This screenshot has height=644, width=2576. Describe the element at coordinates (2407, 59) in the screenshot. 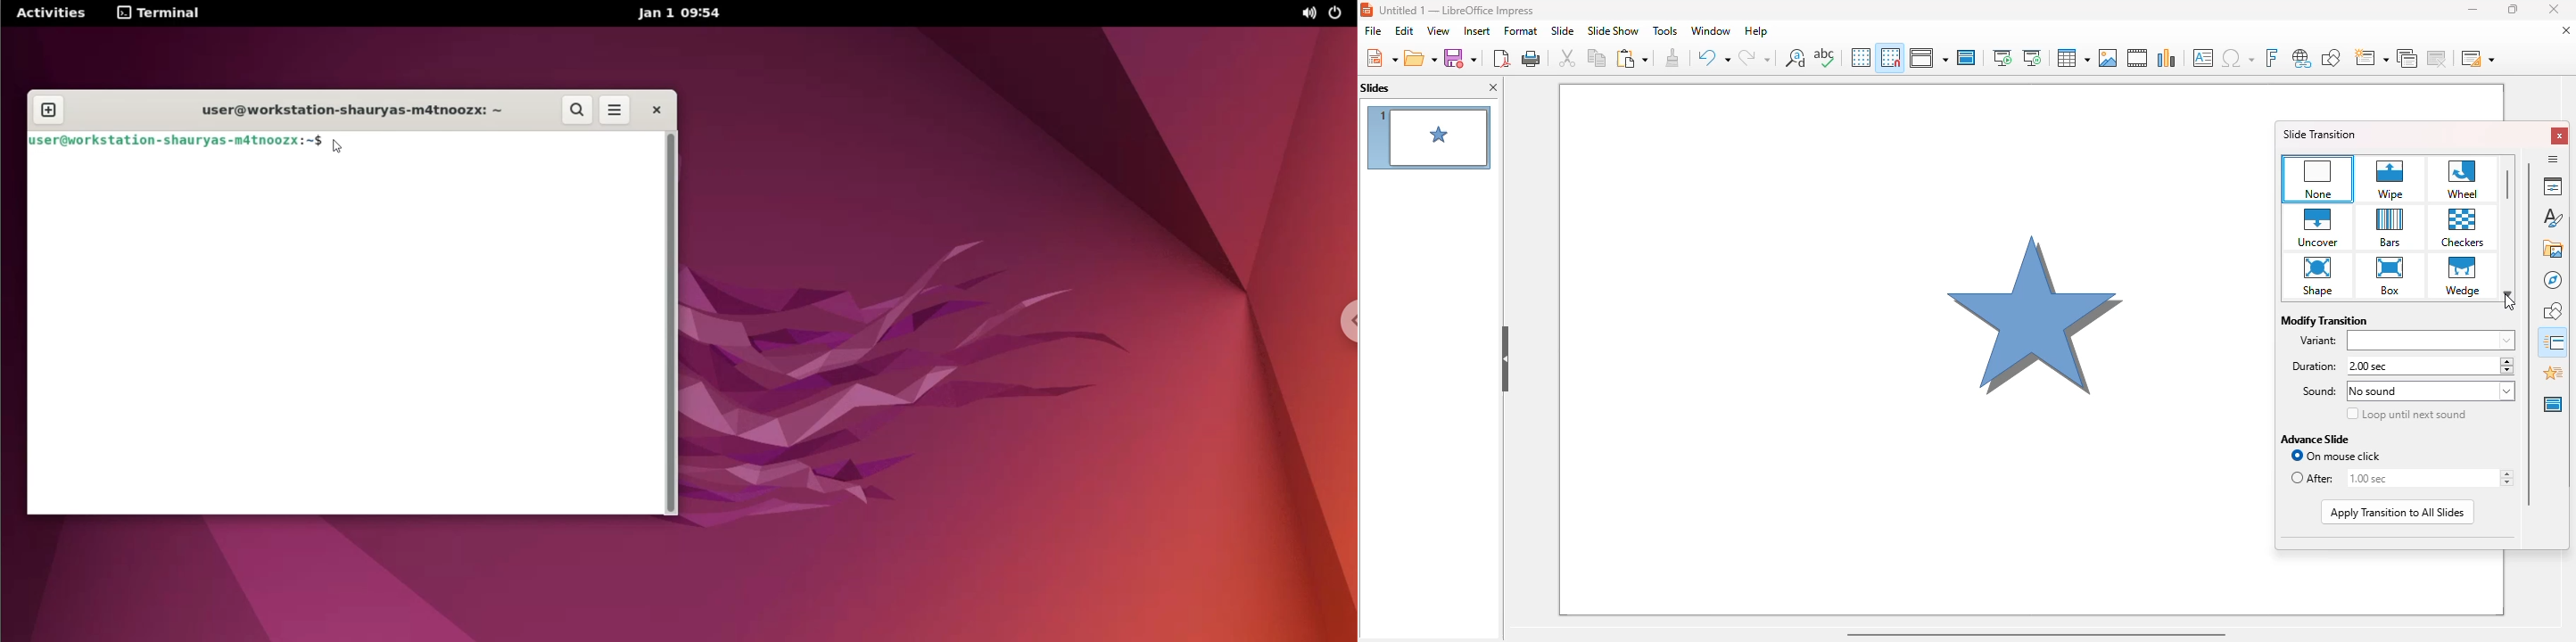

I see `duplicate slide` at that location.